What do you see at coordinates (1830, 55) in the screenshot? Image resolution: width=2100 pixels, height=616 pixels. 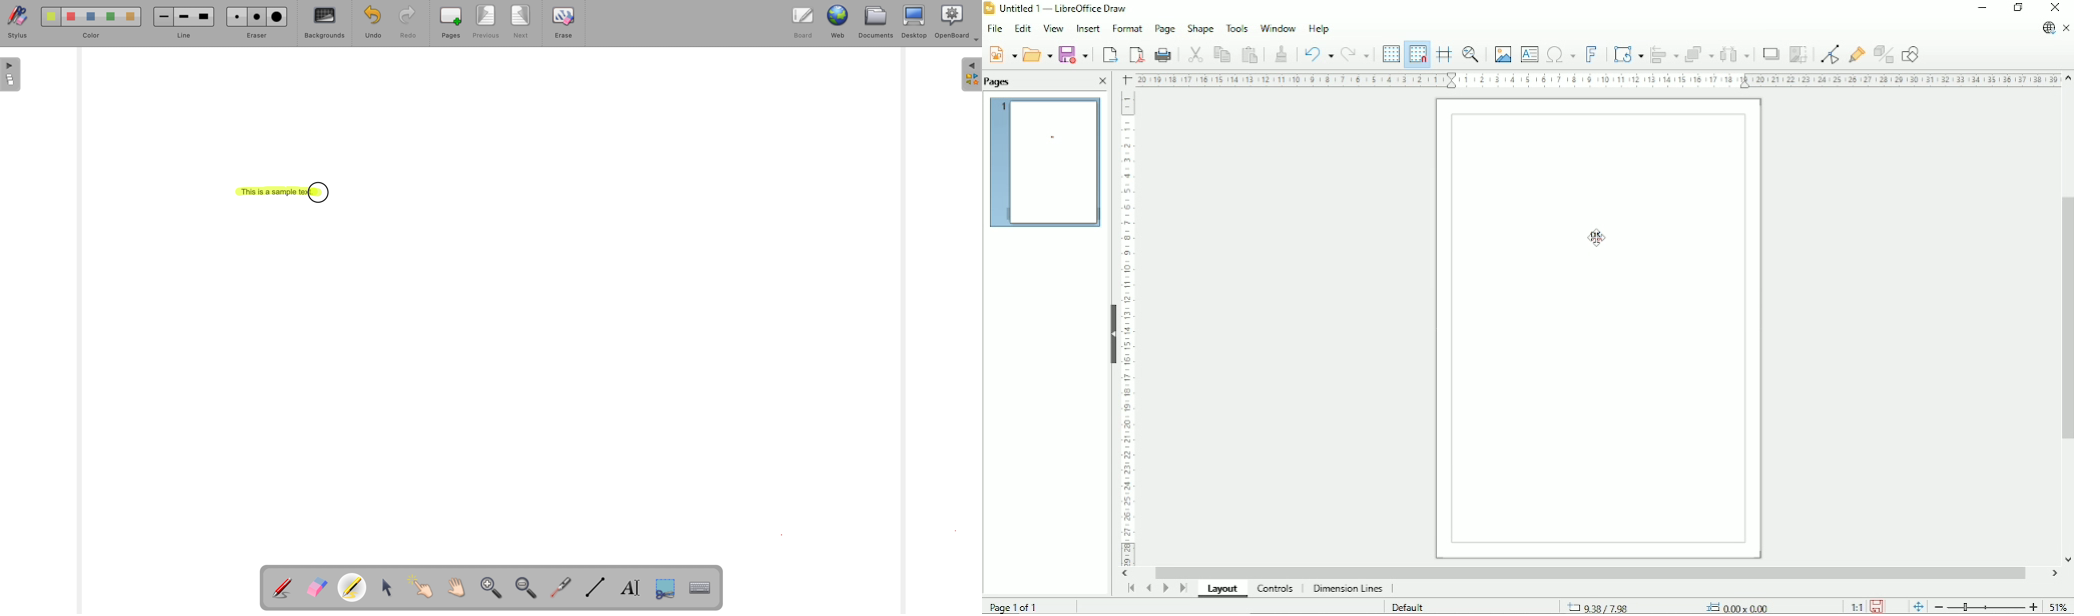 I see `Toggle point edit mode` at bounding box center [1830, 55].